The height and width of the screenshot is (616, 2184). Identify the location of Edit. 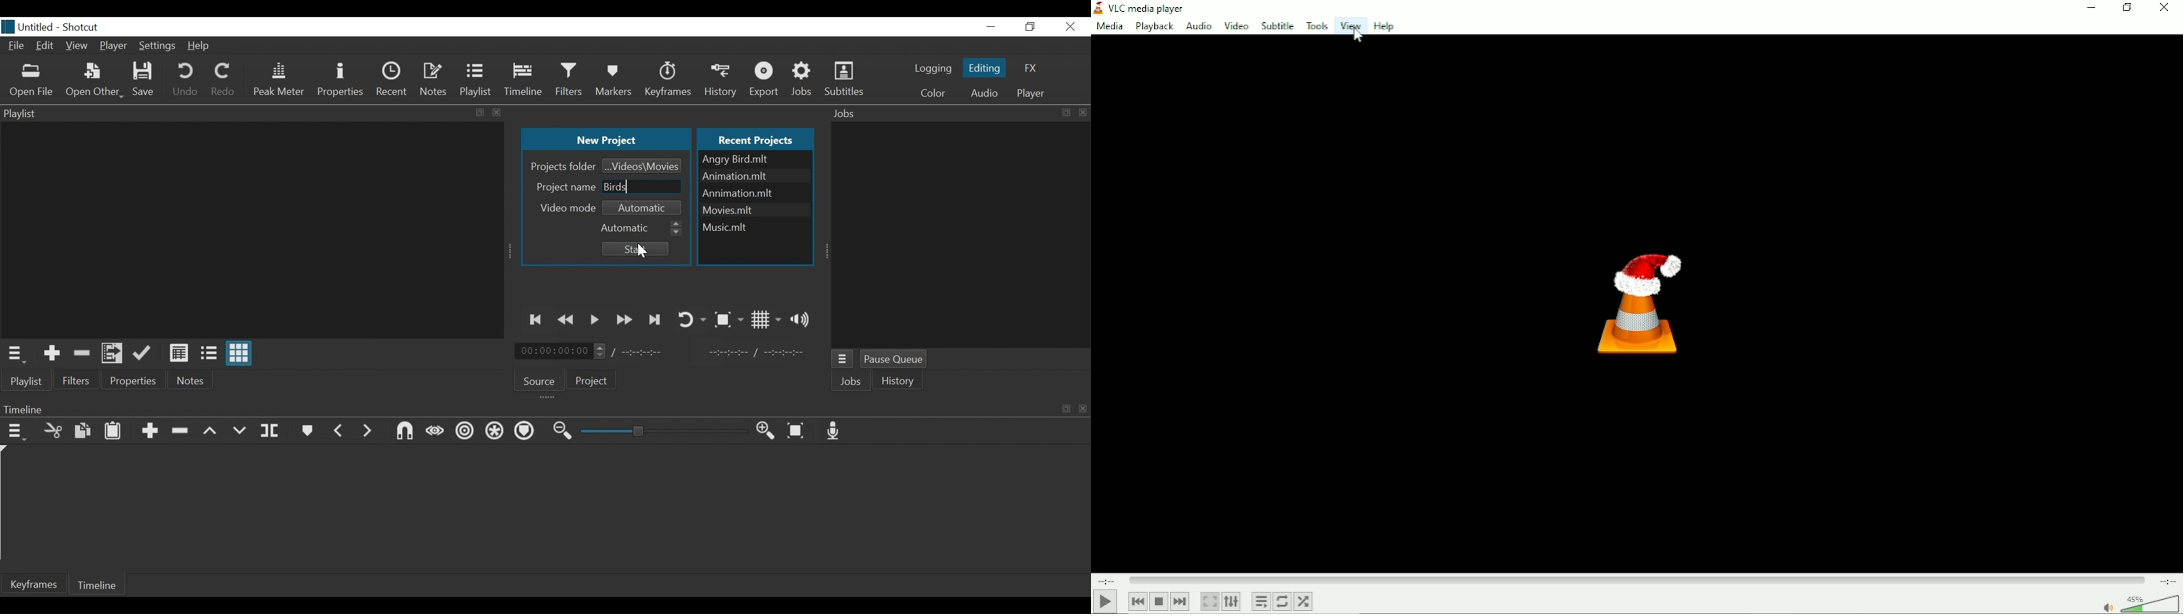
(45, 47).